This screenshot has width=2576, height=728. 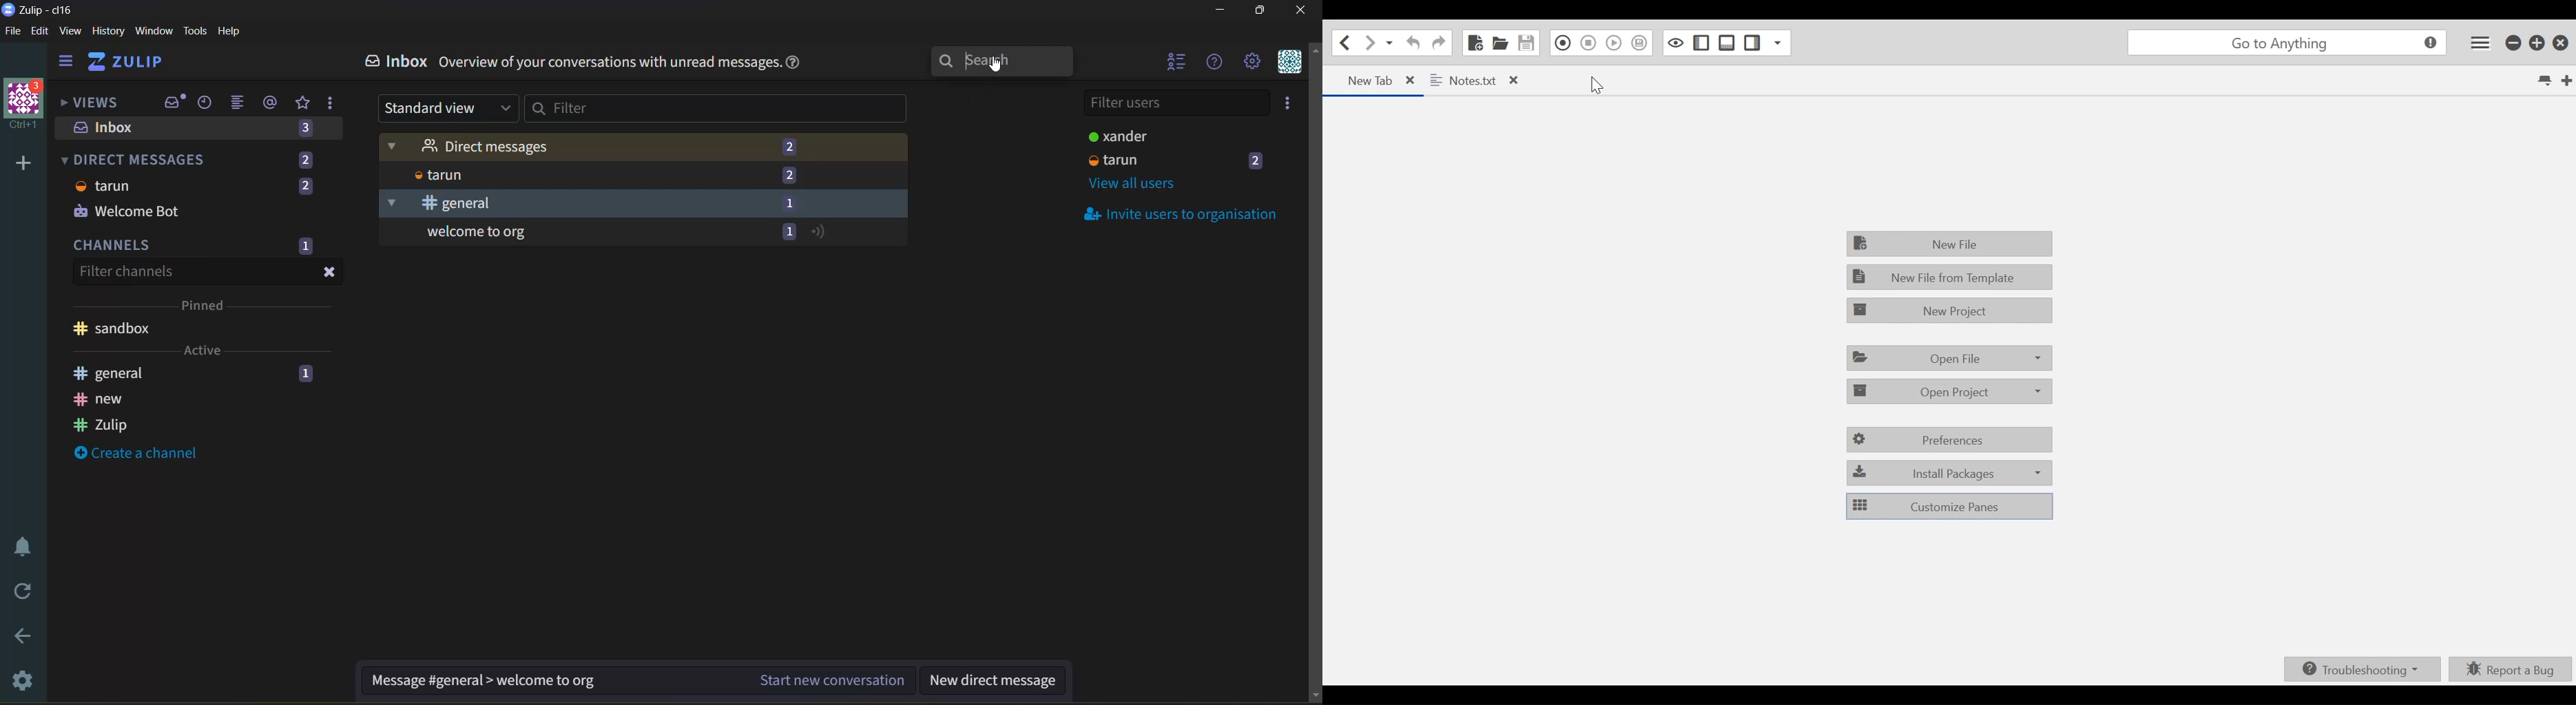 What do you see at coordinates (1135, 185) in the screenshot?
I see `view all users` at bounding box center [1135, 185].